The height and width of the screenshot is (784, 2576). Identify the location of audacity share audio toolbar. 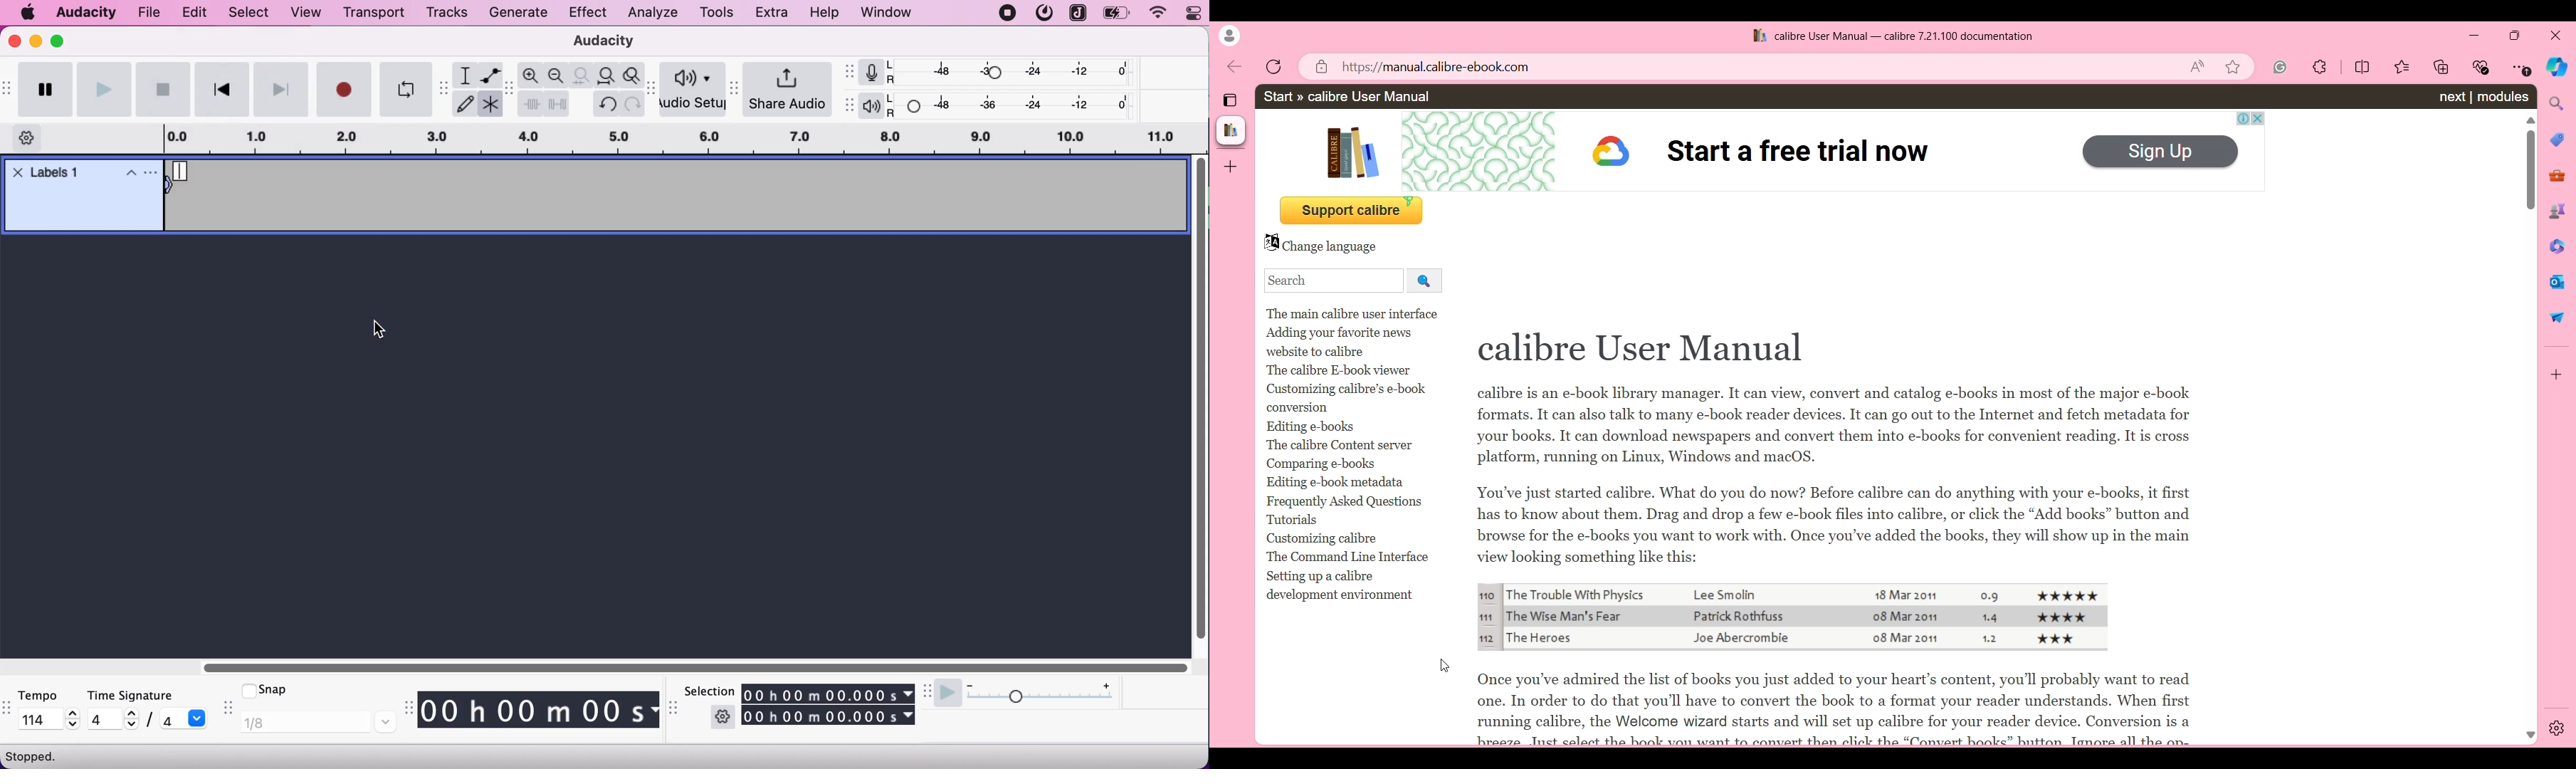
(737, 84).